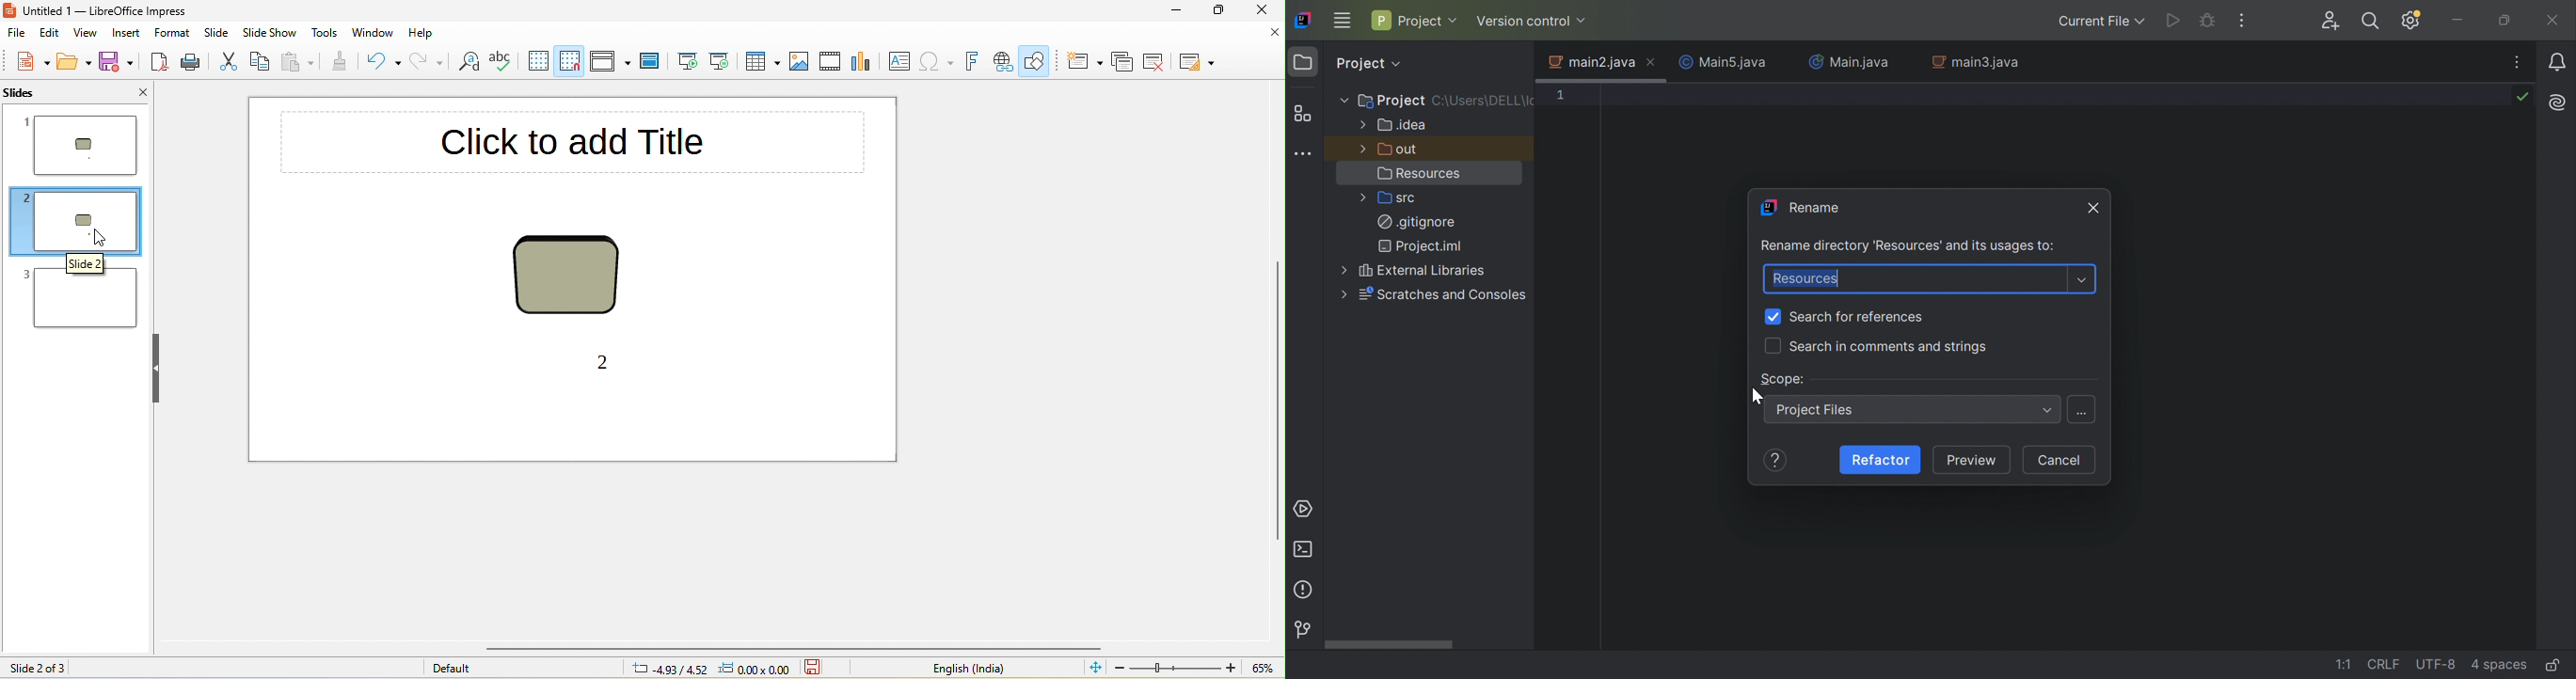 The height and width of the screenshot is (700, 2576). What do you see at coordinates (132, 91) in the screenshot?
I see `close` at bounding box center [132, 91].